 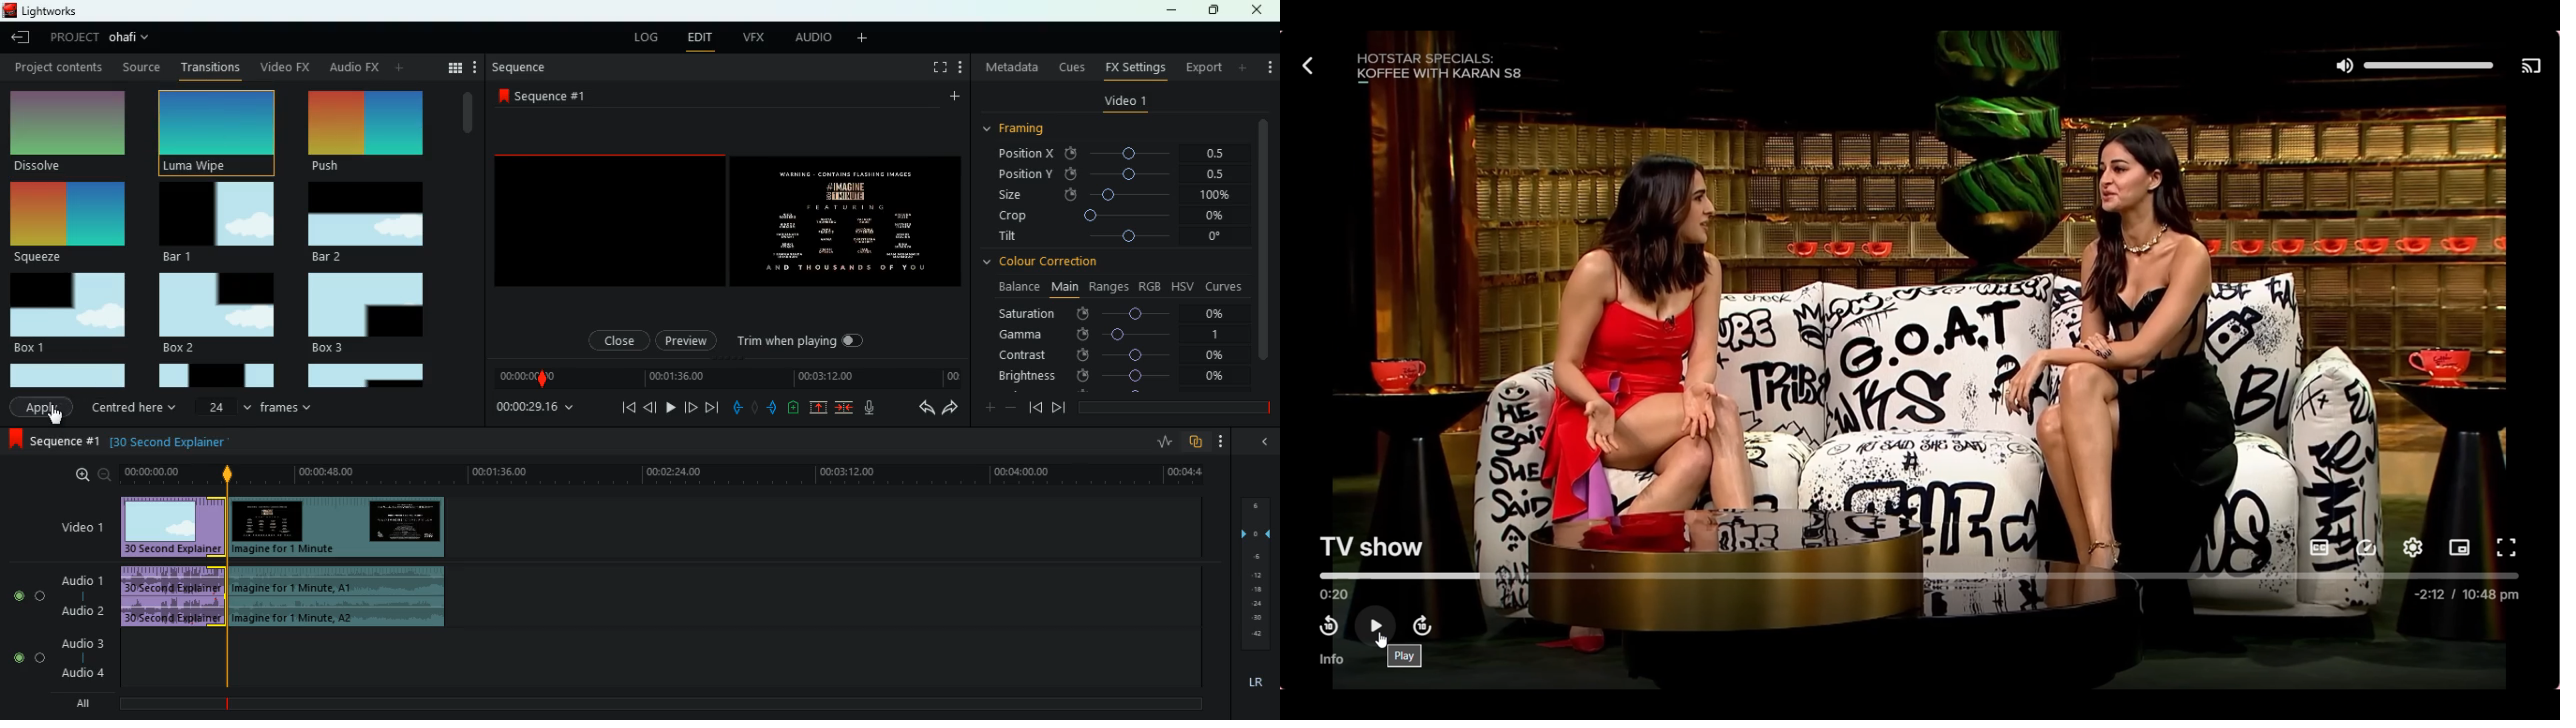 What do you see at coordinates (400, 67) in the screenshot?
I see `more` at bounding box center [400, 67].